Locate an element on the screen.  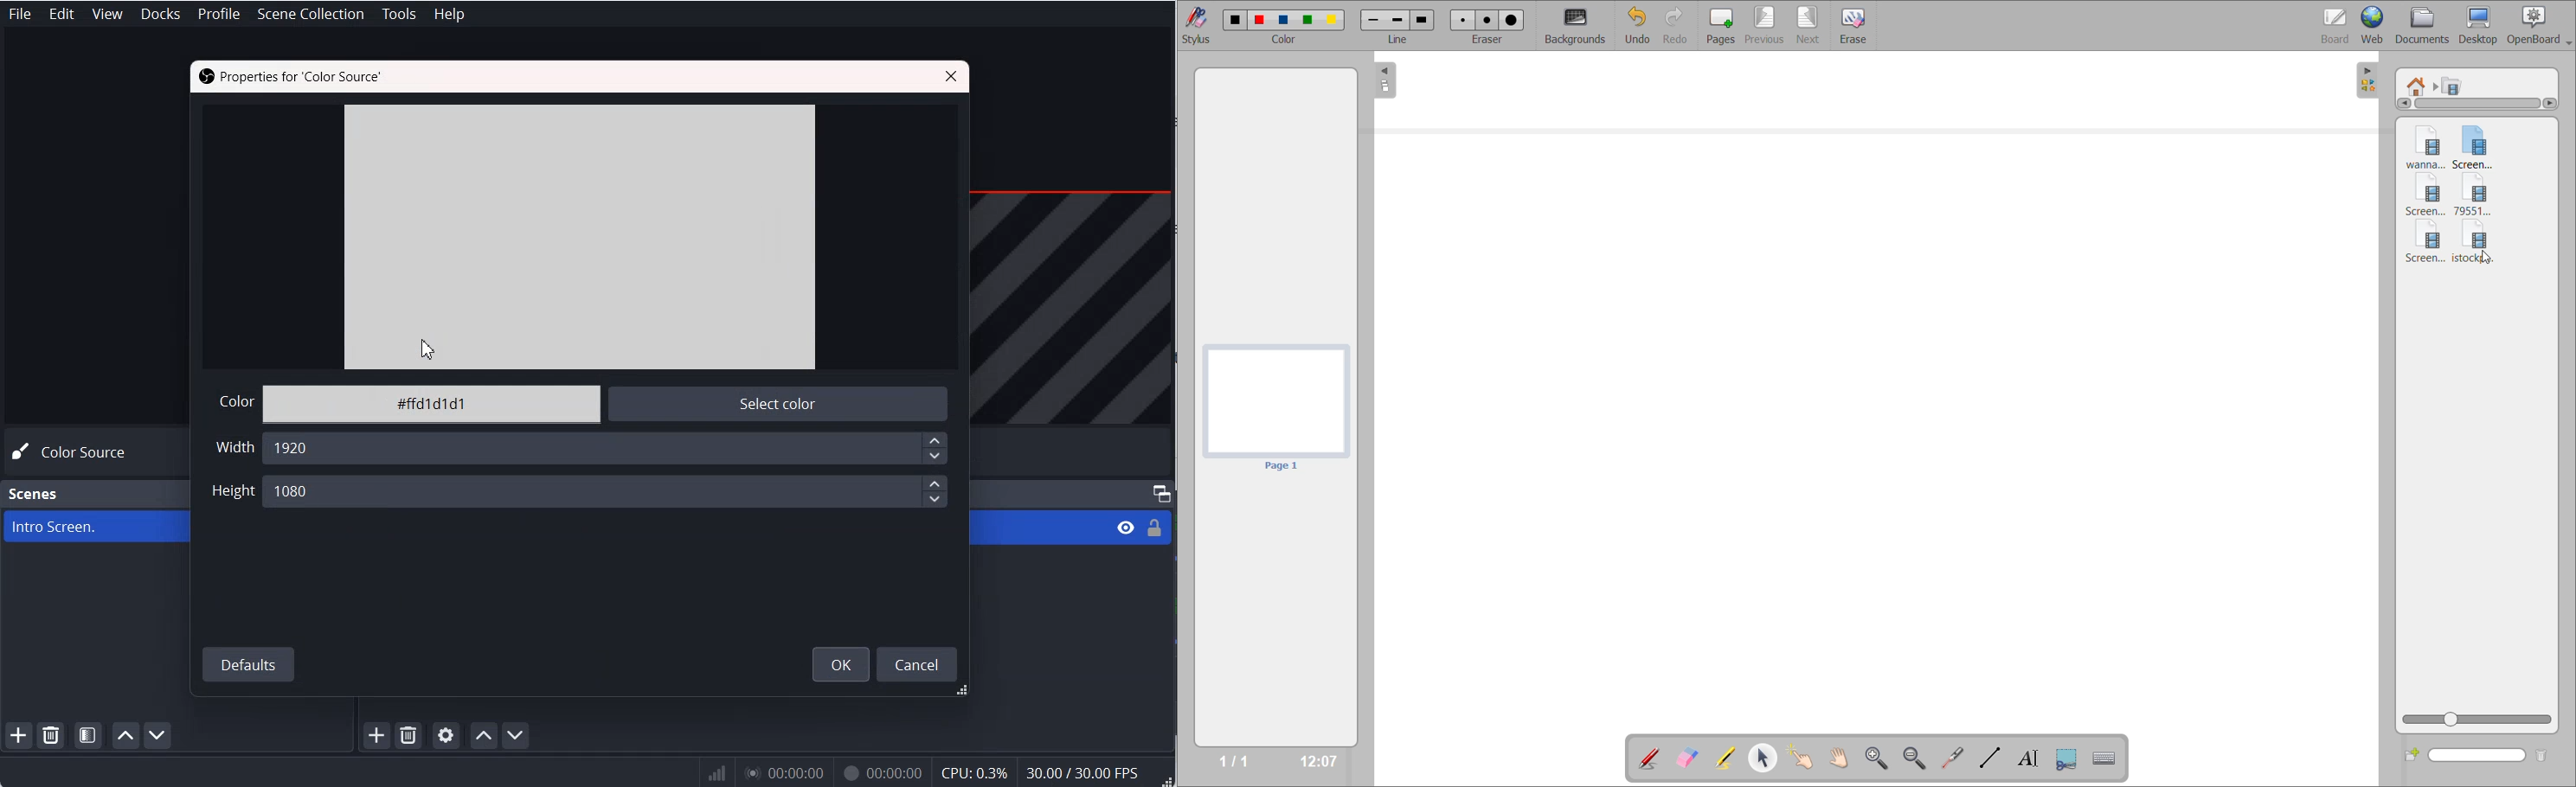
Scene Collection is located at coordinates (312, 13).